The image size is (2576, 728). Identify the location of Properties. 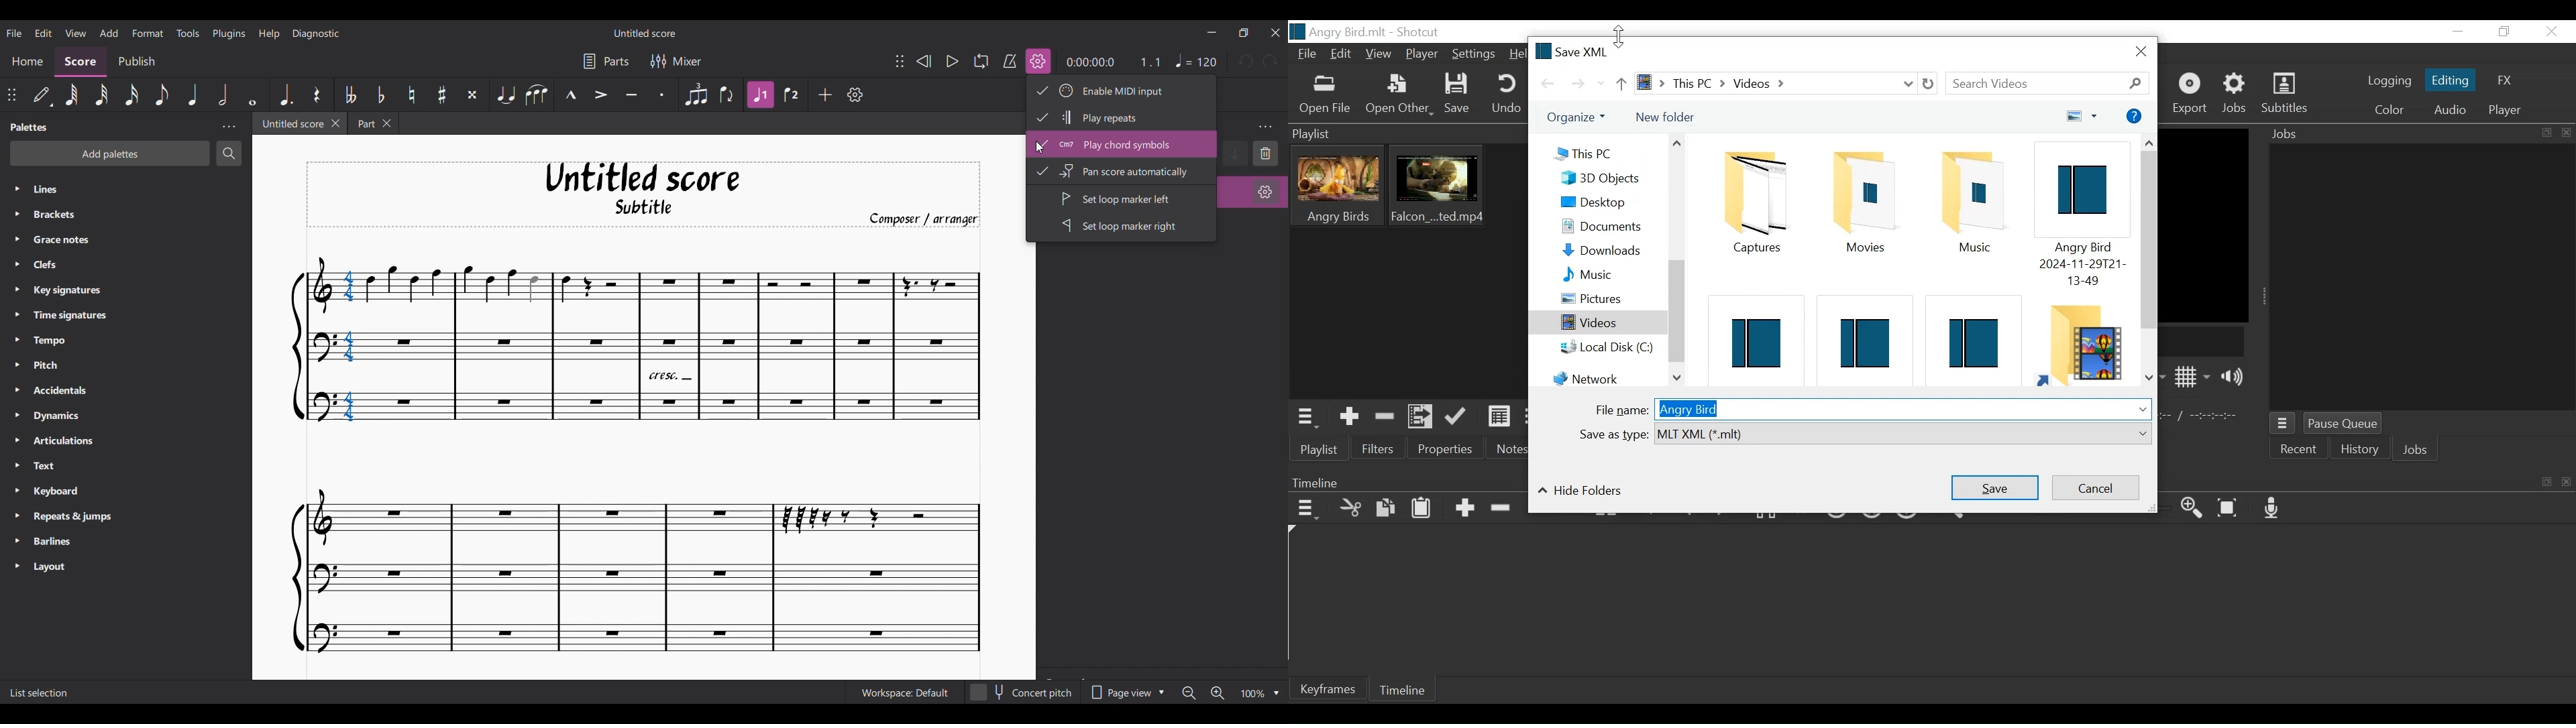
(1446, 450).